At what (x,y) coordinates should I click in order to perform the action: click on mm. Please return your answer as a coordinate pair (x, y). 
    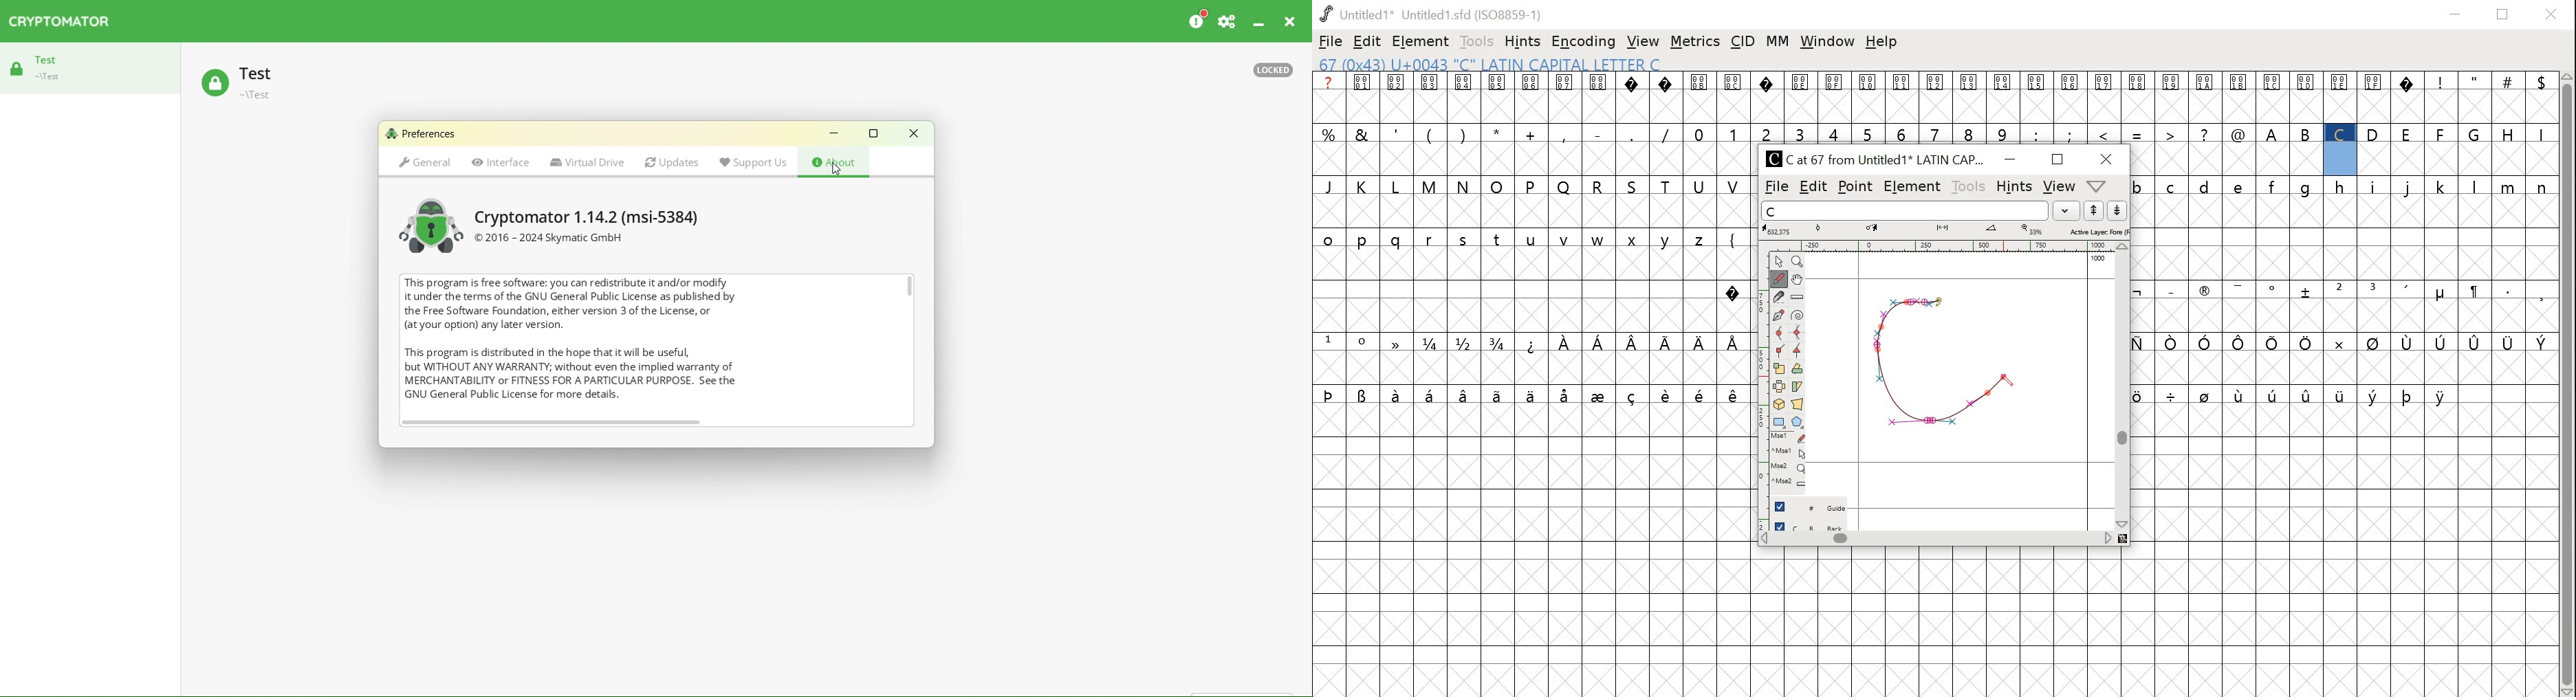
    Looking at the image, I should click on (1776, 43).